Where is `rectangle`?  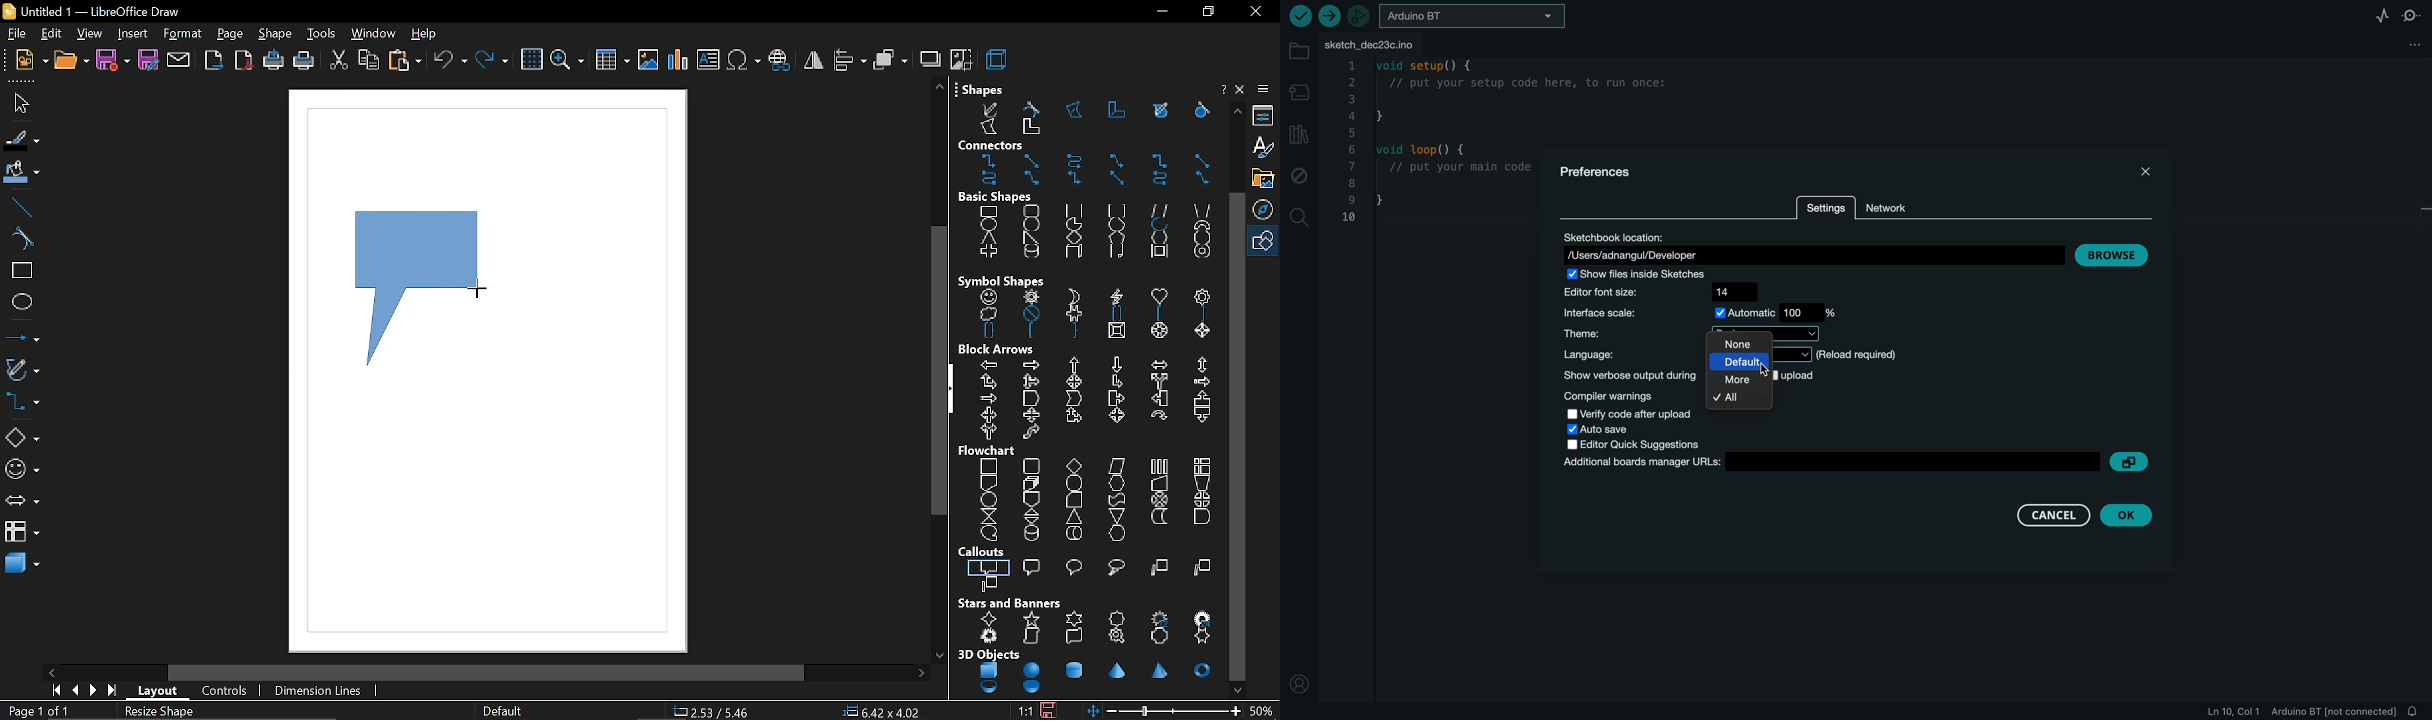
rectangle is located at coordinates (989, 212).